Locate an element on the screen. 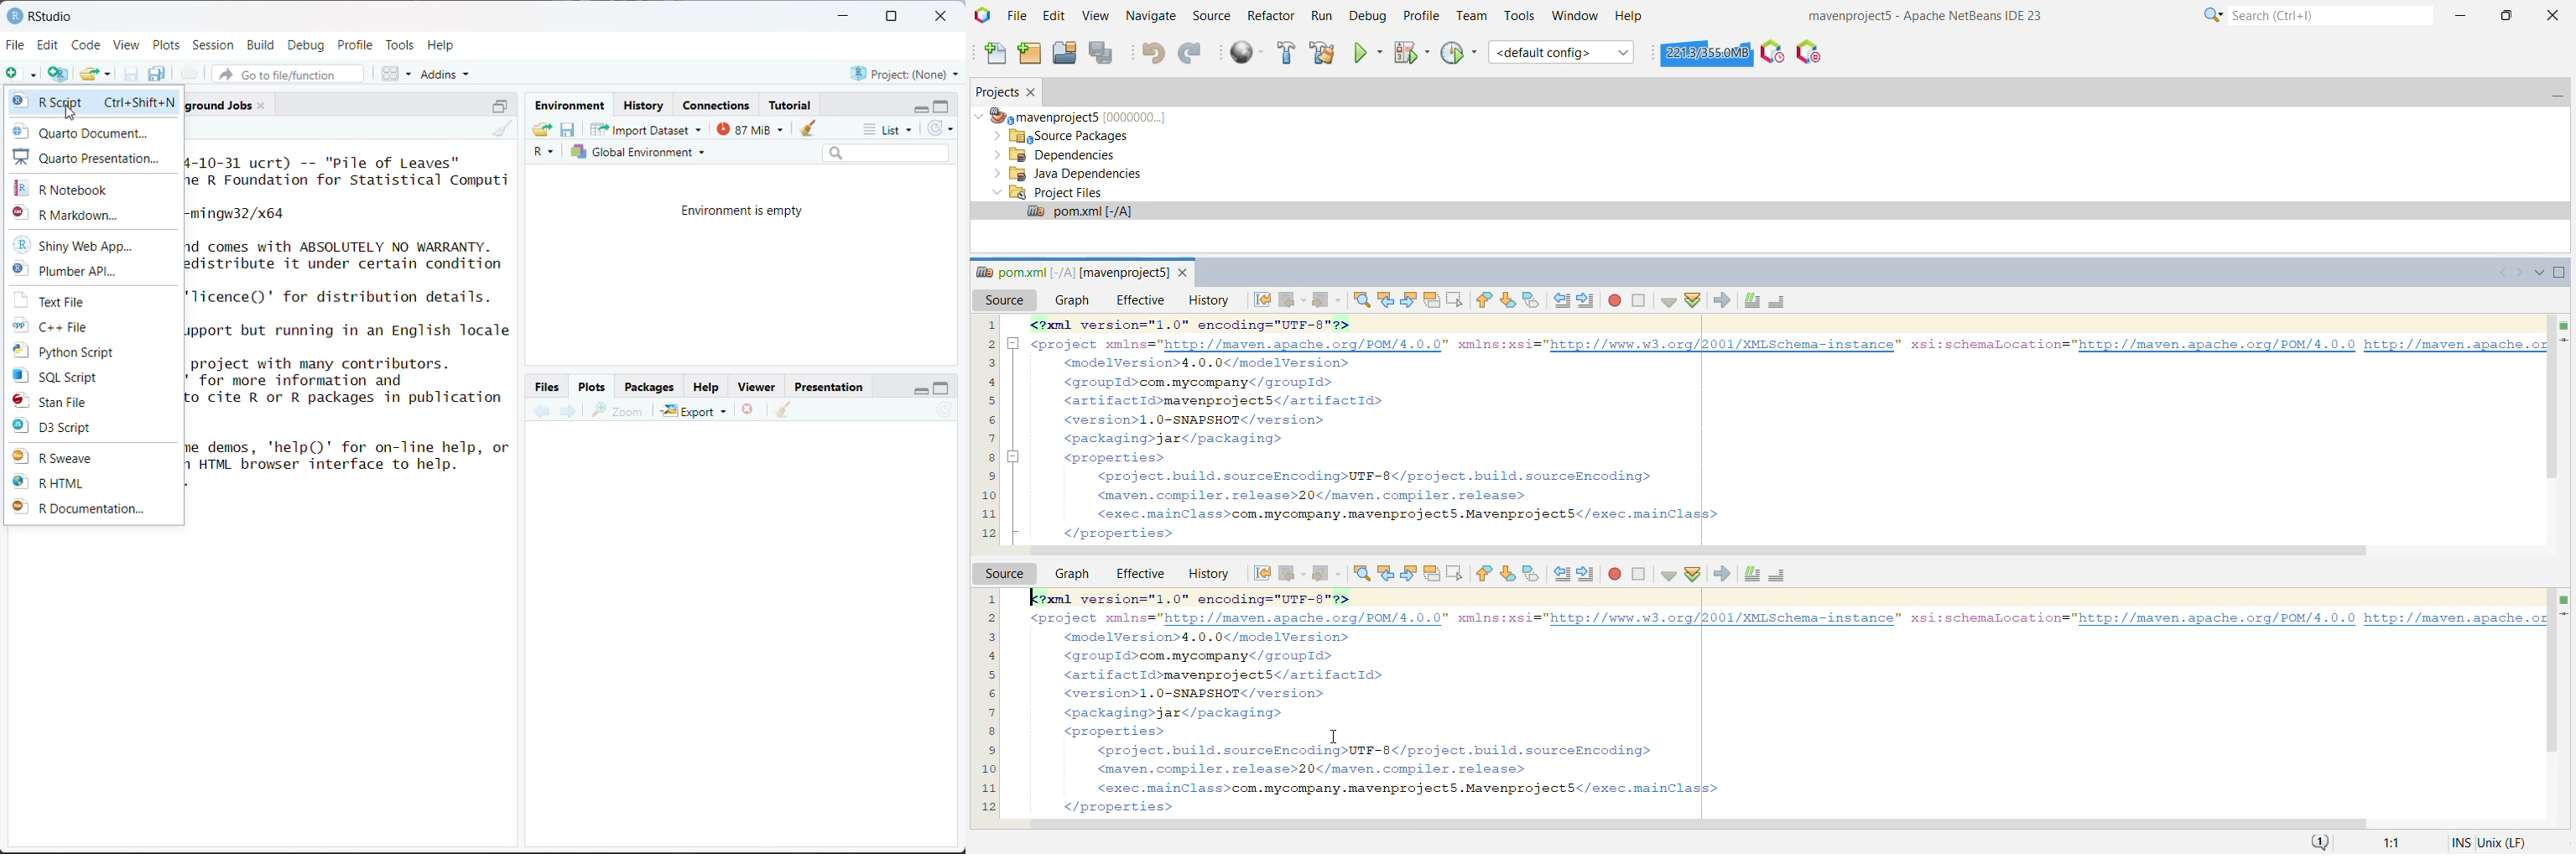 This screenshot has height=868, width=2576. SQL Script is located at coordinates (58, 378).